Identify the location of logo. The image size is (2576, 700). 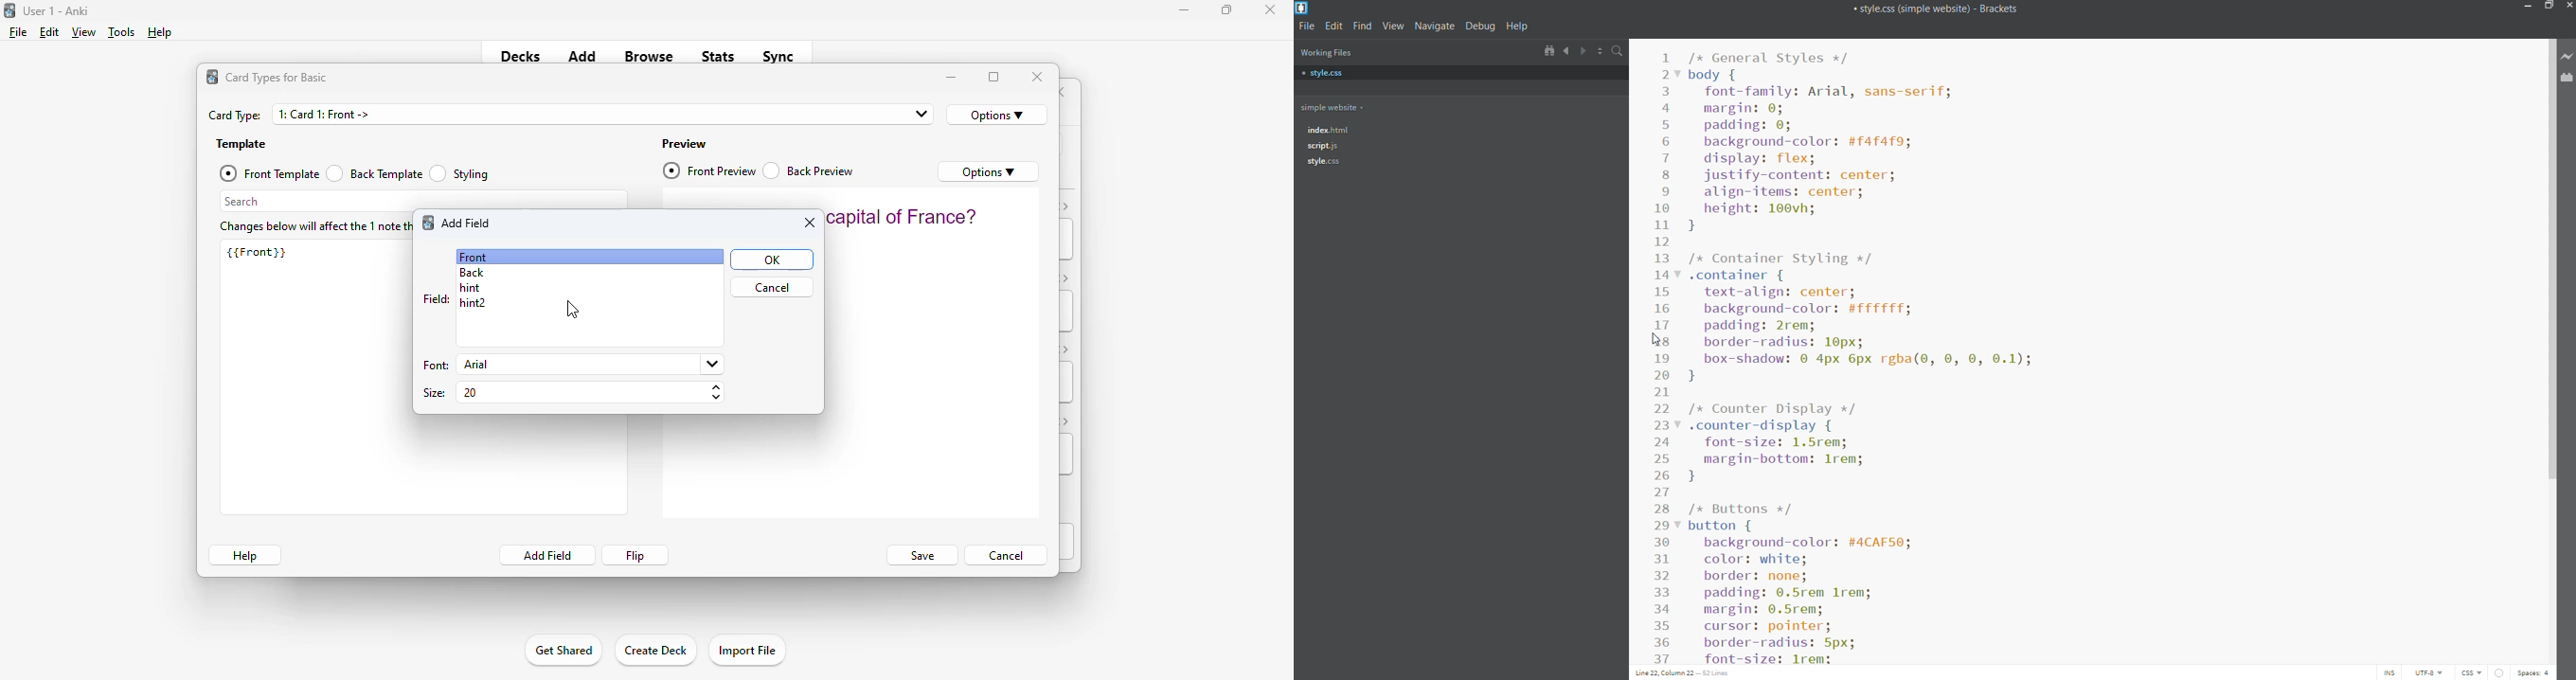
(427, 222).